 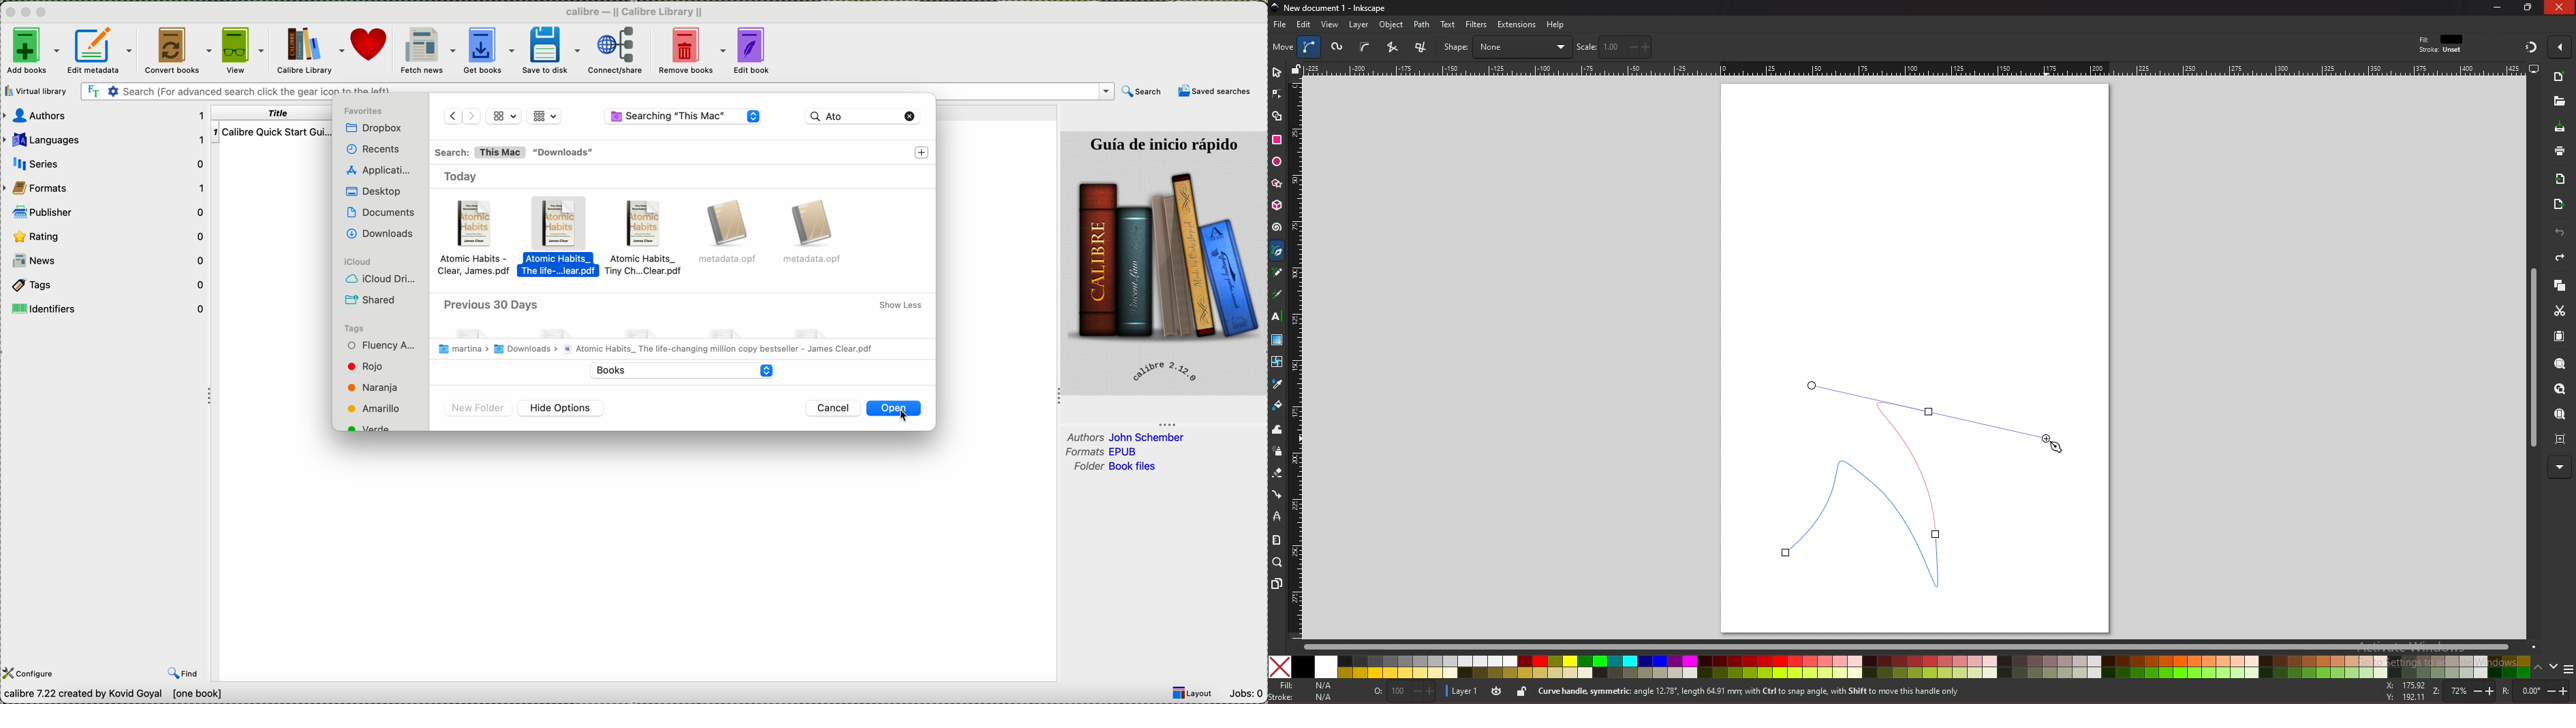 I want to click on recents, so click(x=370, y=149).